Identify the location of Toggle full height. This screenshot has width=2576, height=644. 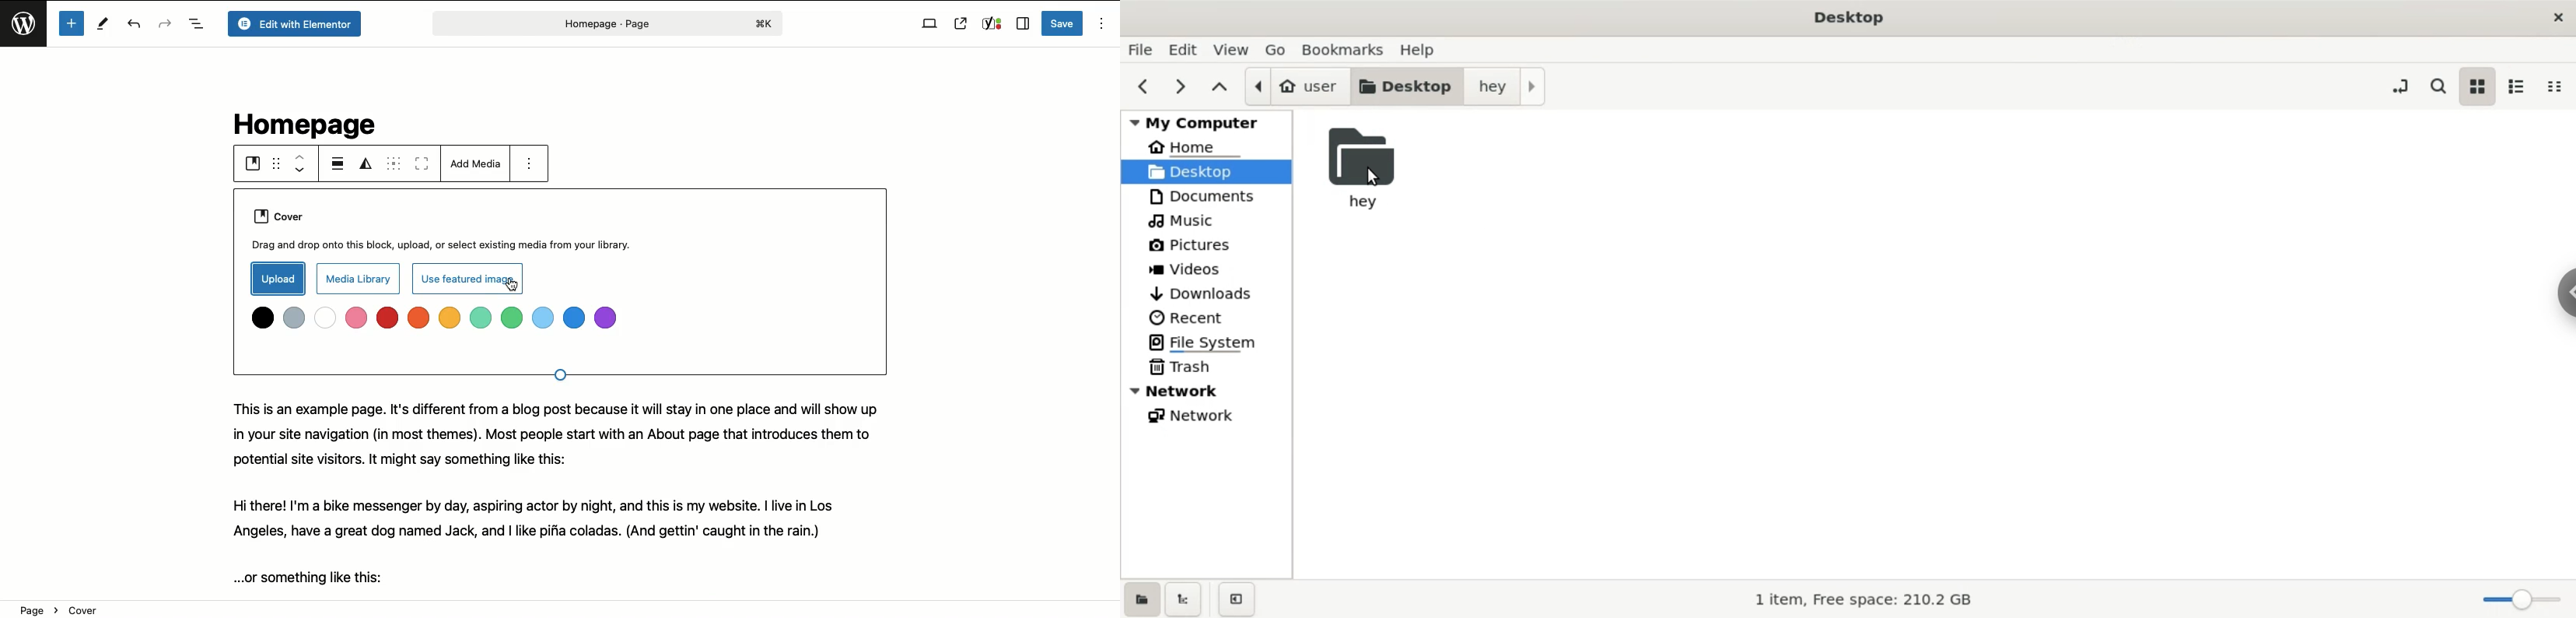
(423, 163).